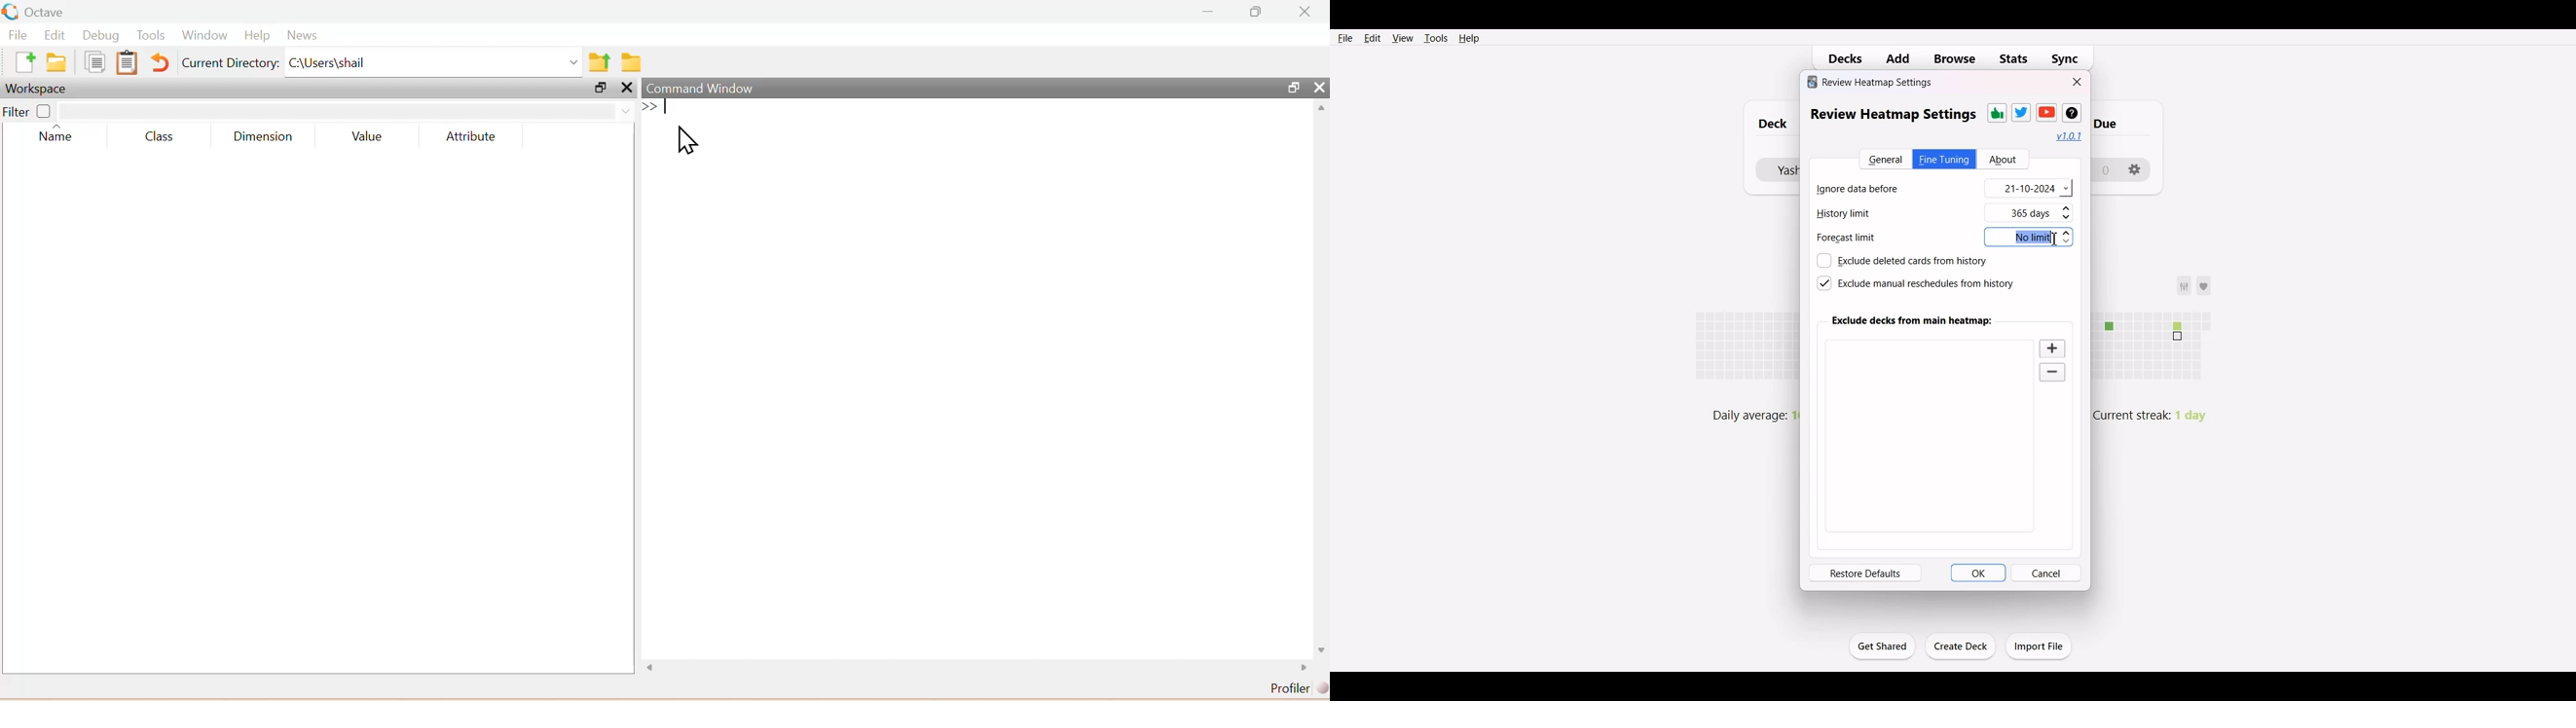 This screenshot has height=728, width=2576. Describe the element at coordinates (1468, 38) in the screenshot. I see `Help` at that location.